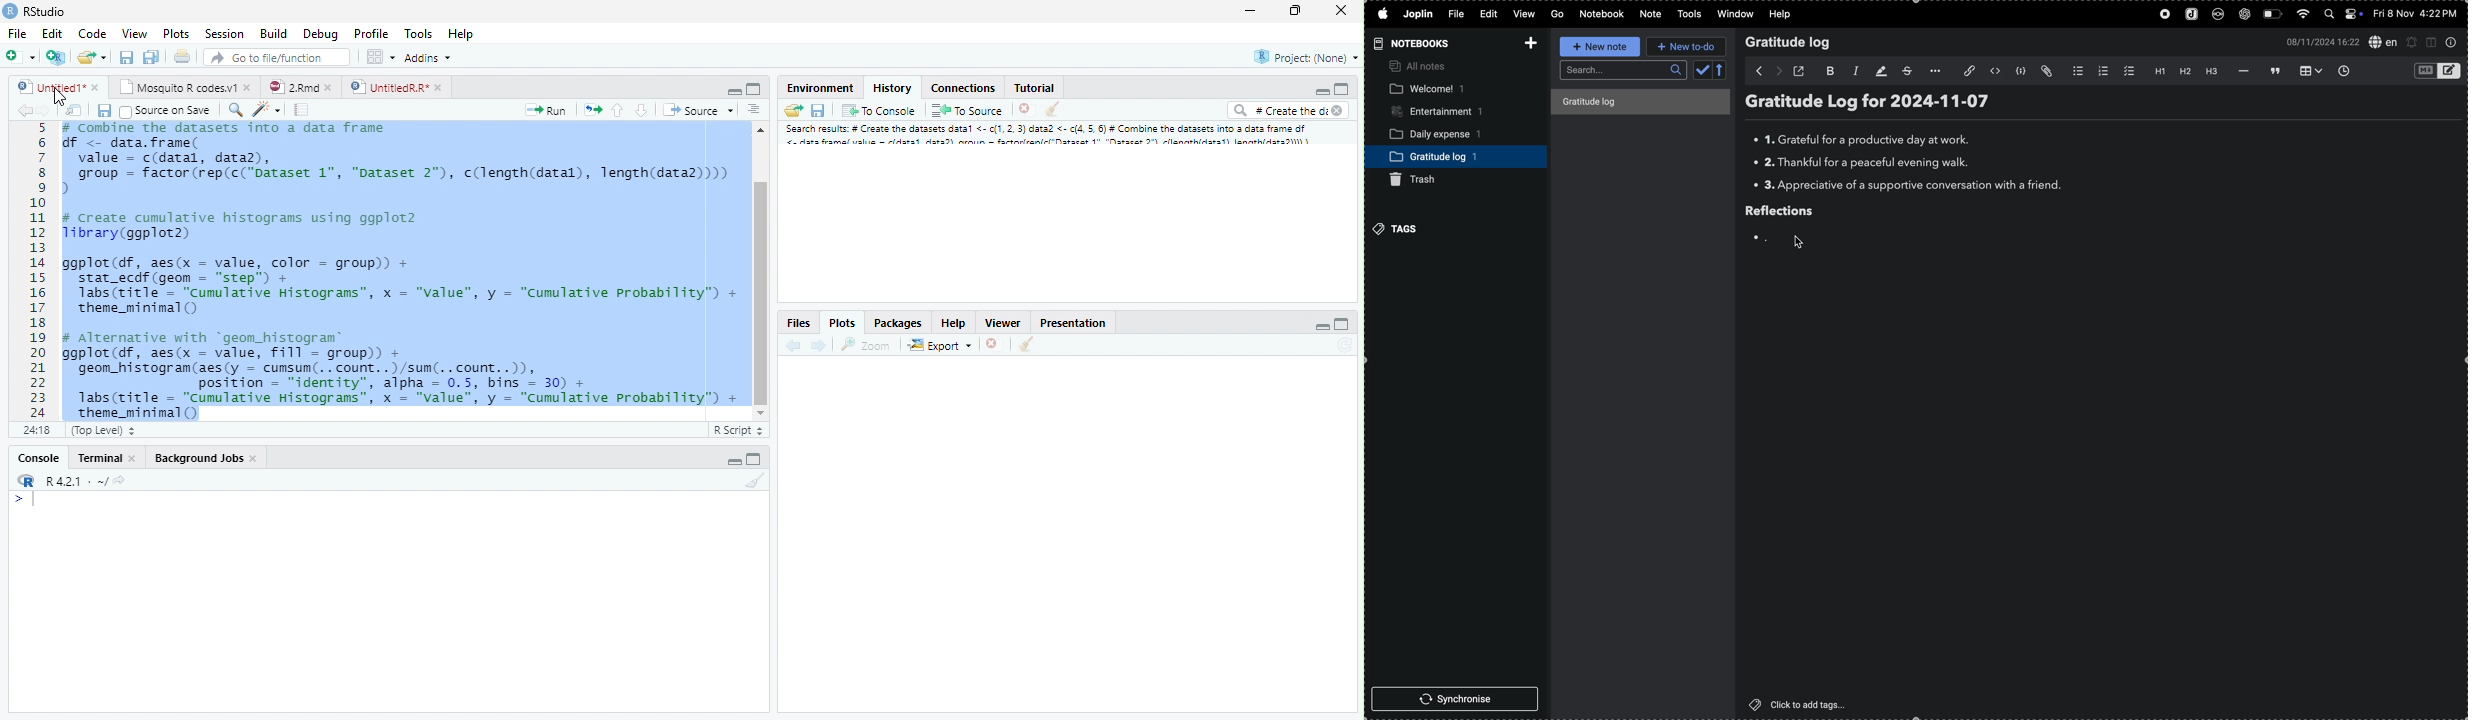 The height and width of the screenshot is (728, 2492). Describe the element at coordinates (1382, 14) in the screenshot. I see `apple menu` at that location.